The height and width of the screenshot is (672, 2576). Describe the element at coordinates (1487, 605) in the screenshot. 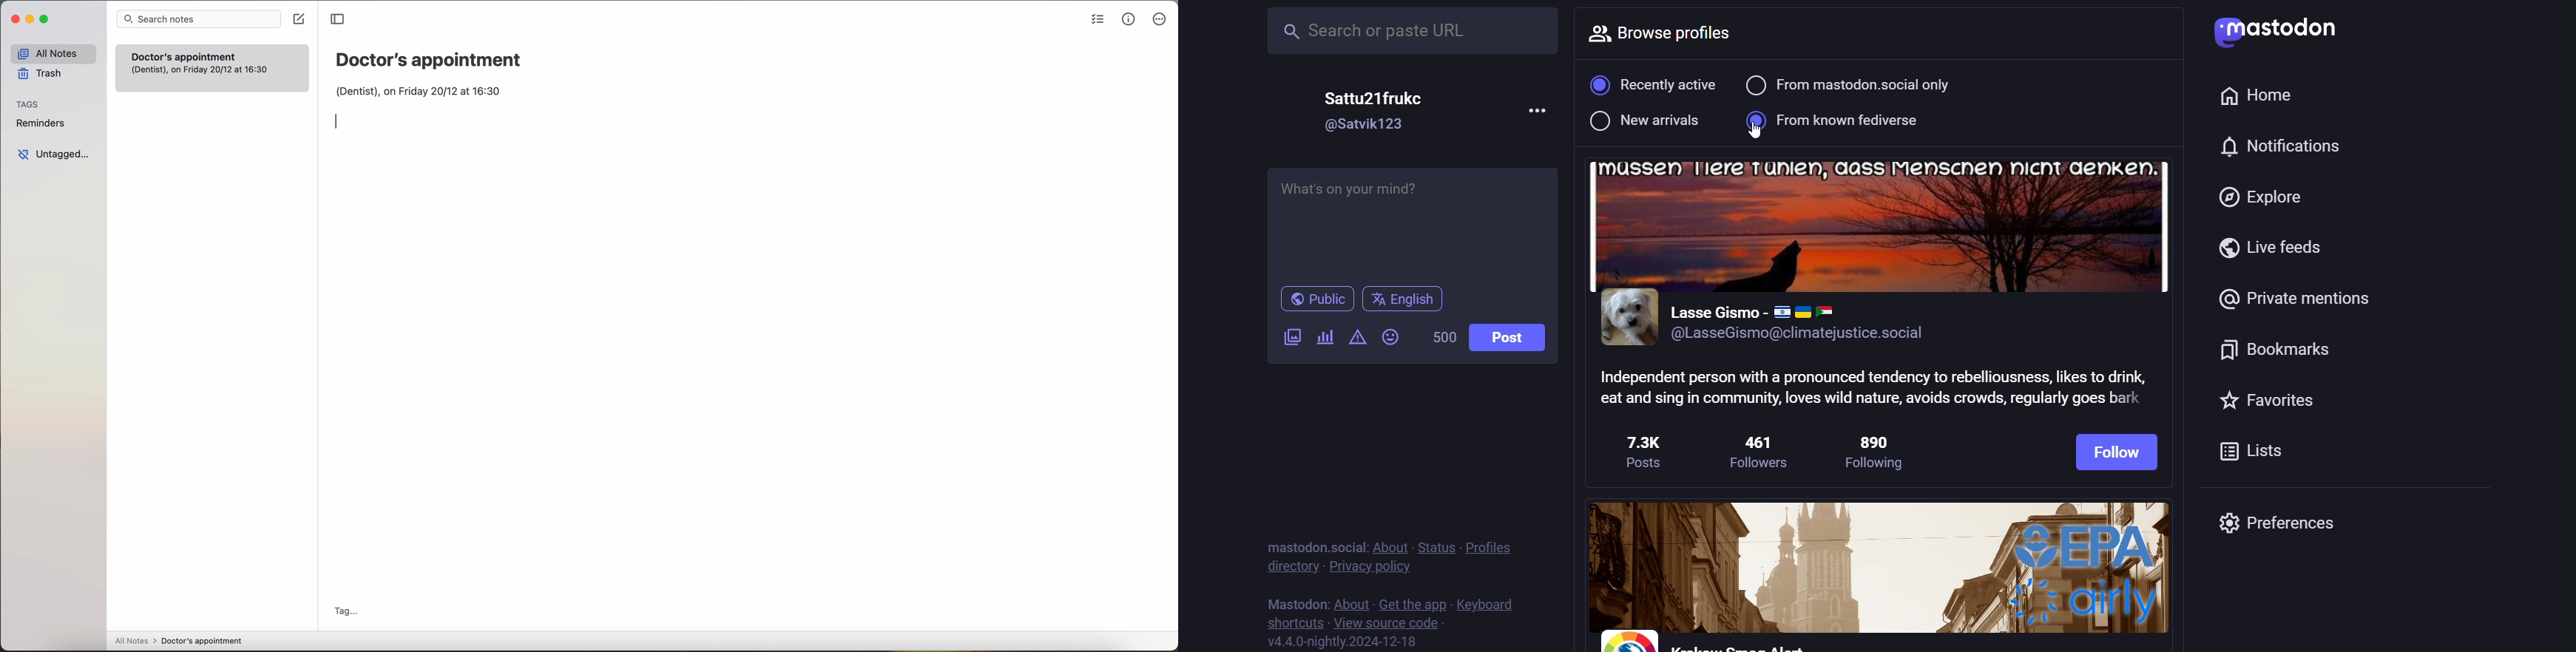

I see `keyboard` at that location.